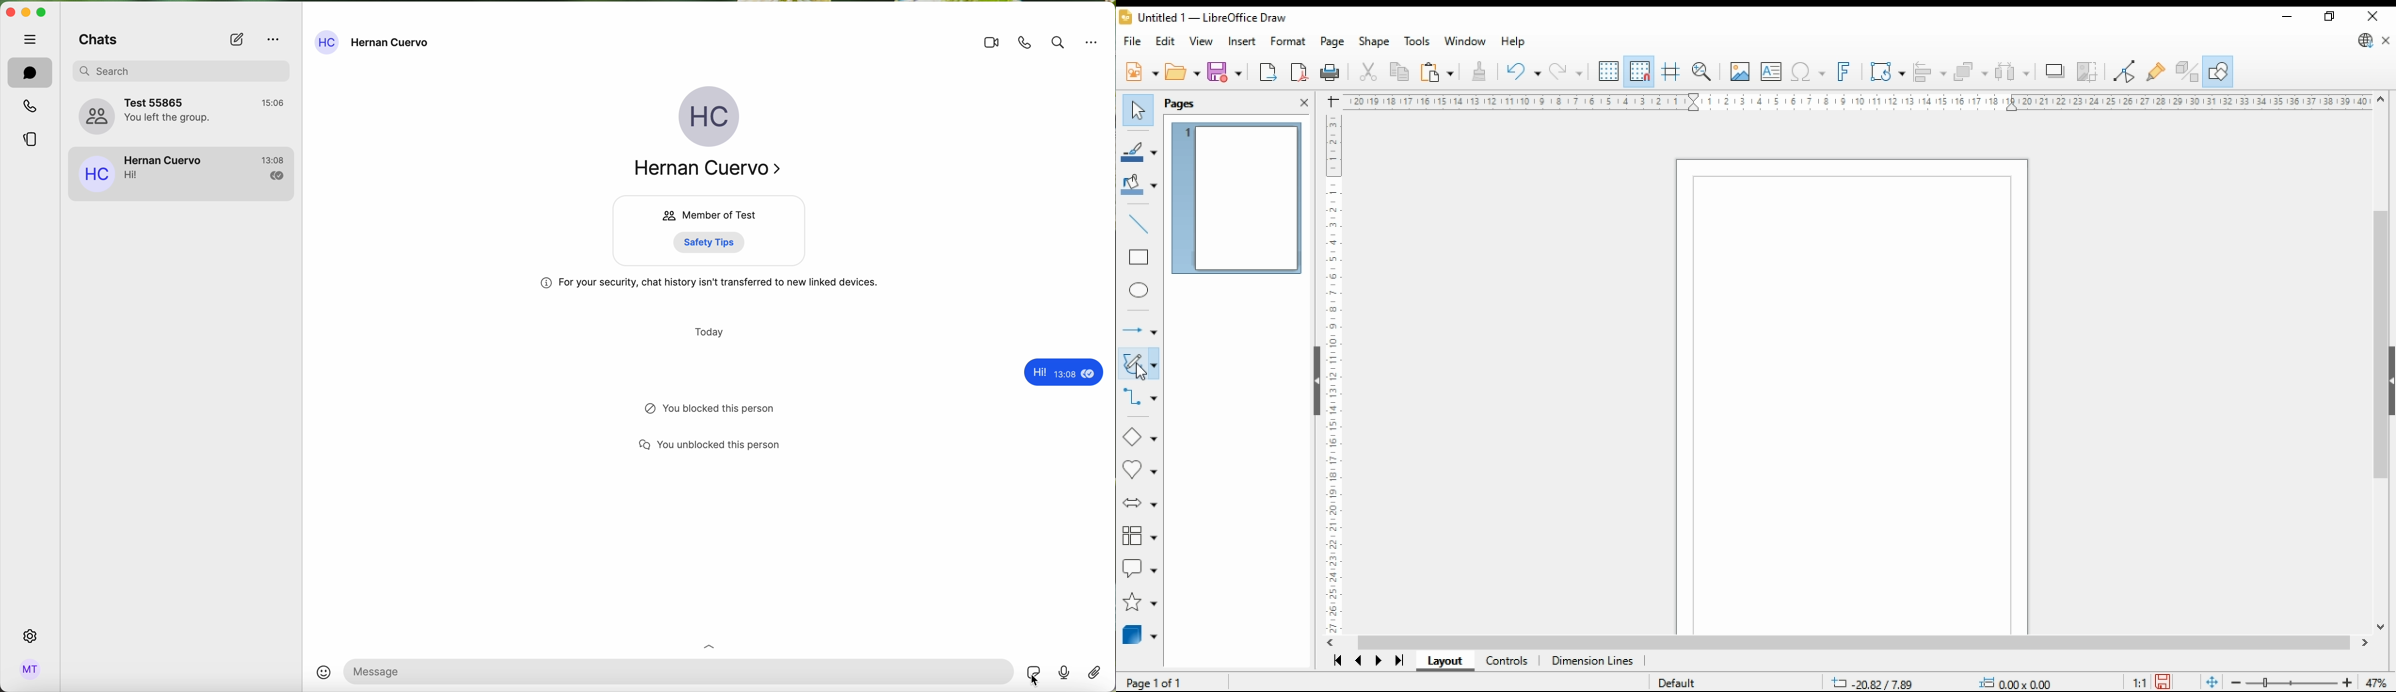  I want to click on open , so click(1182, 73).